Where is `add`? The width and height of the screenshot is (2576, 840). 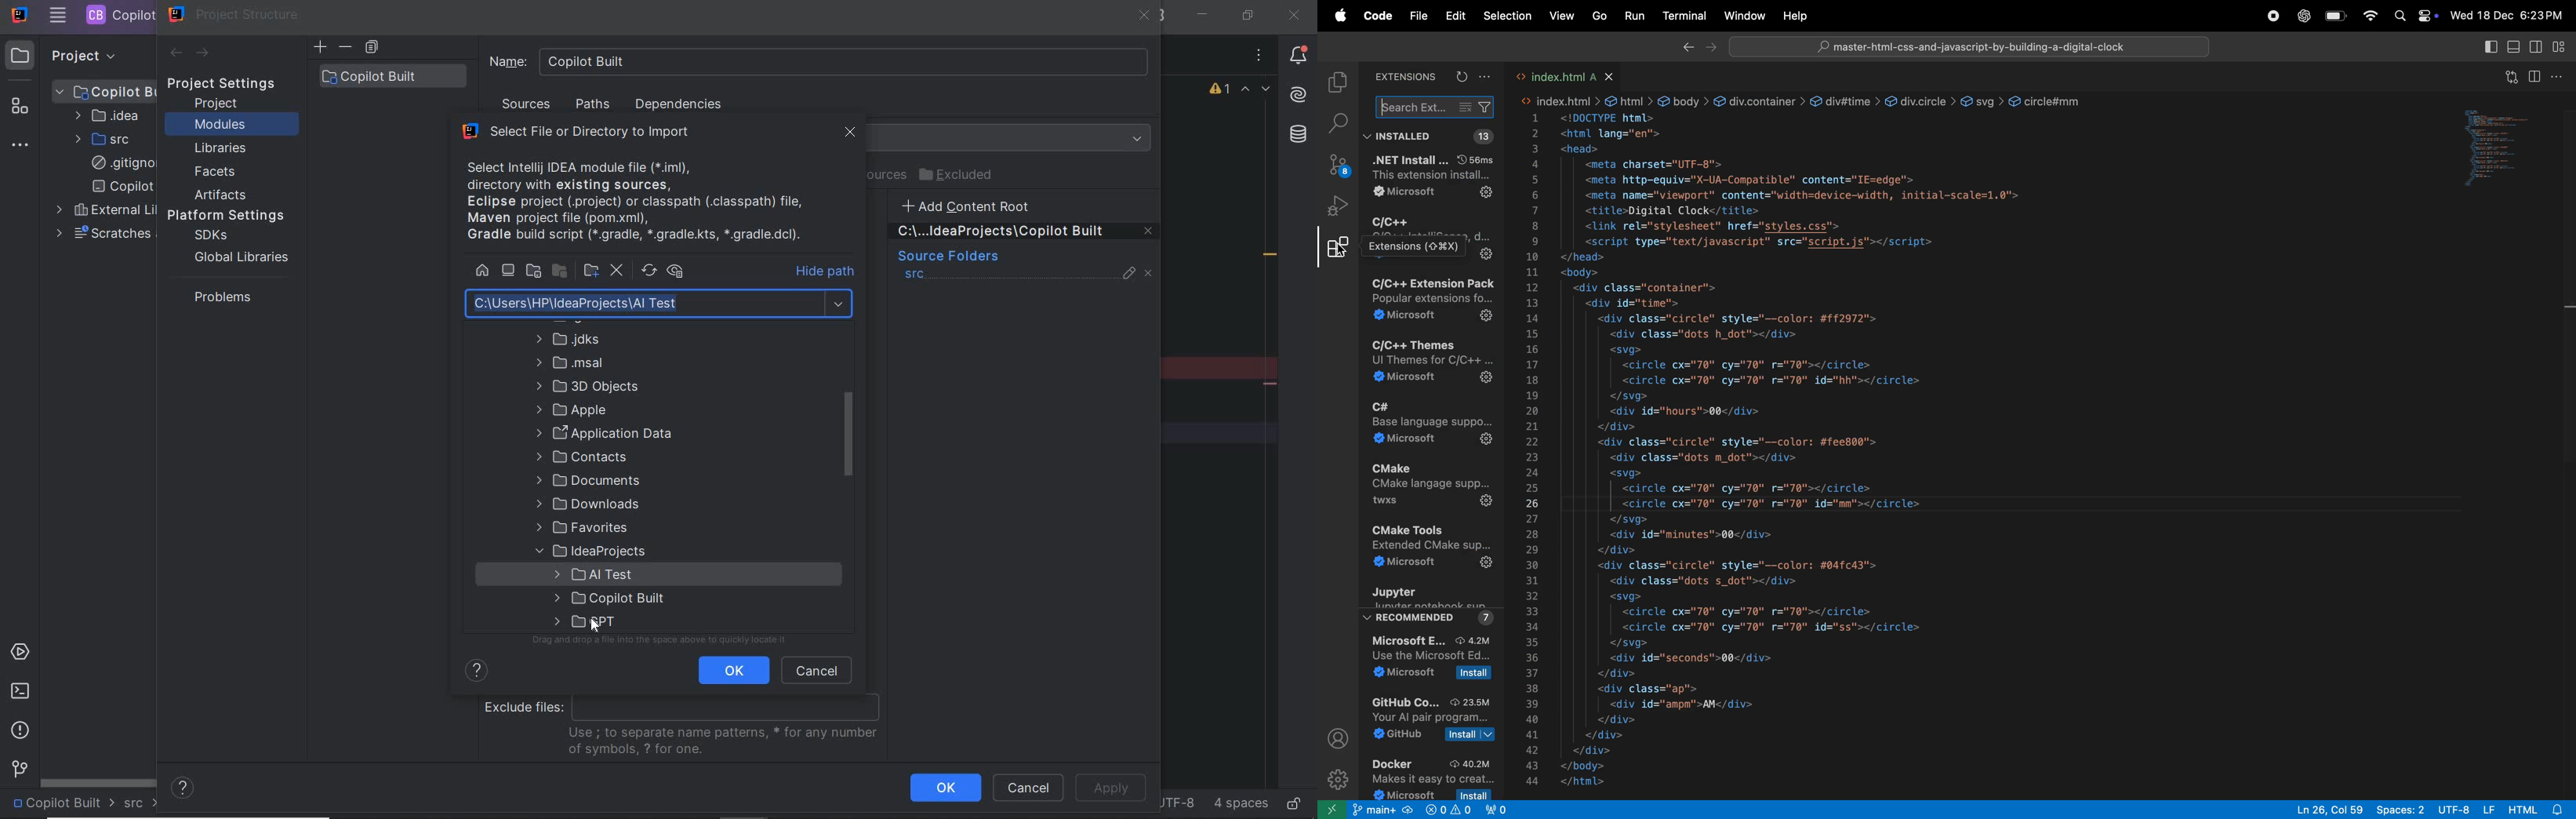 add is located at coordinates (320, 47).